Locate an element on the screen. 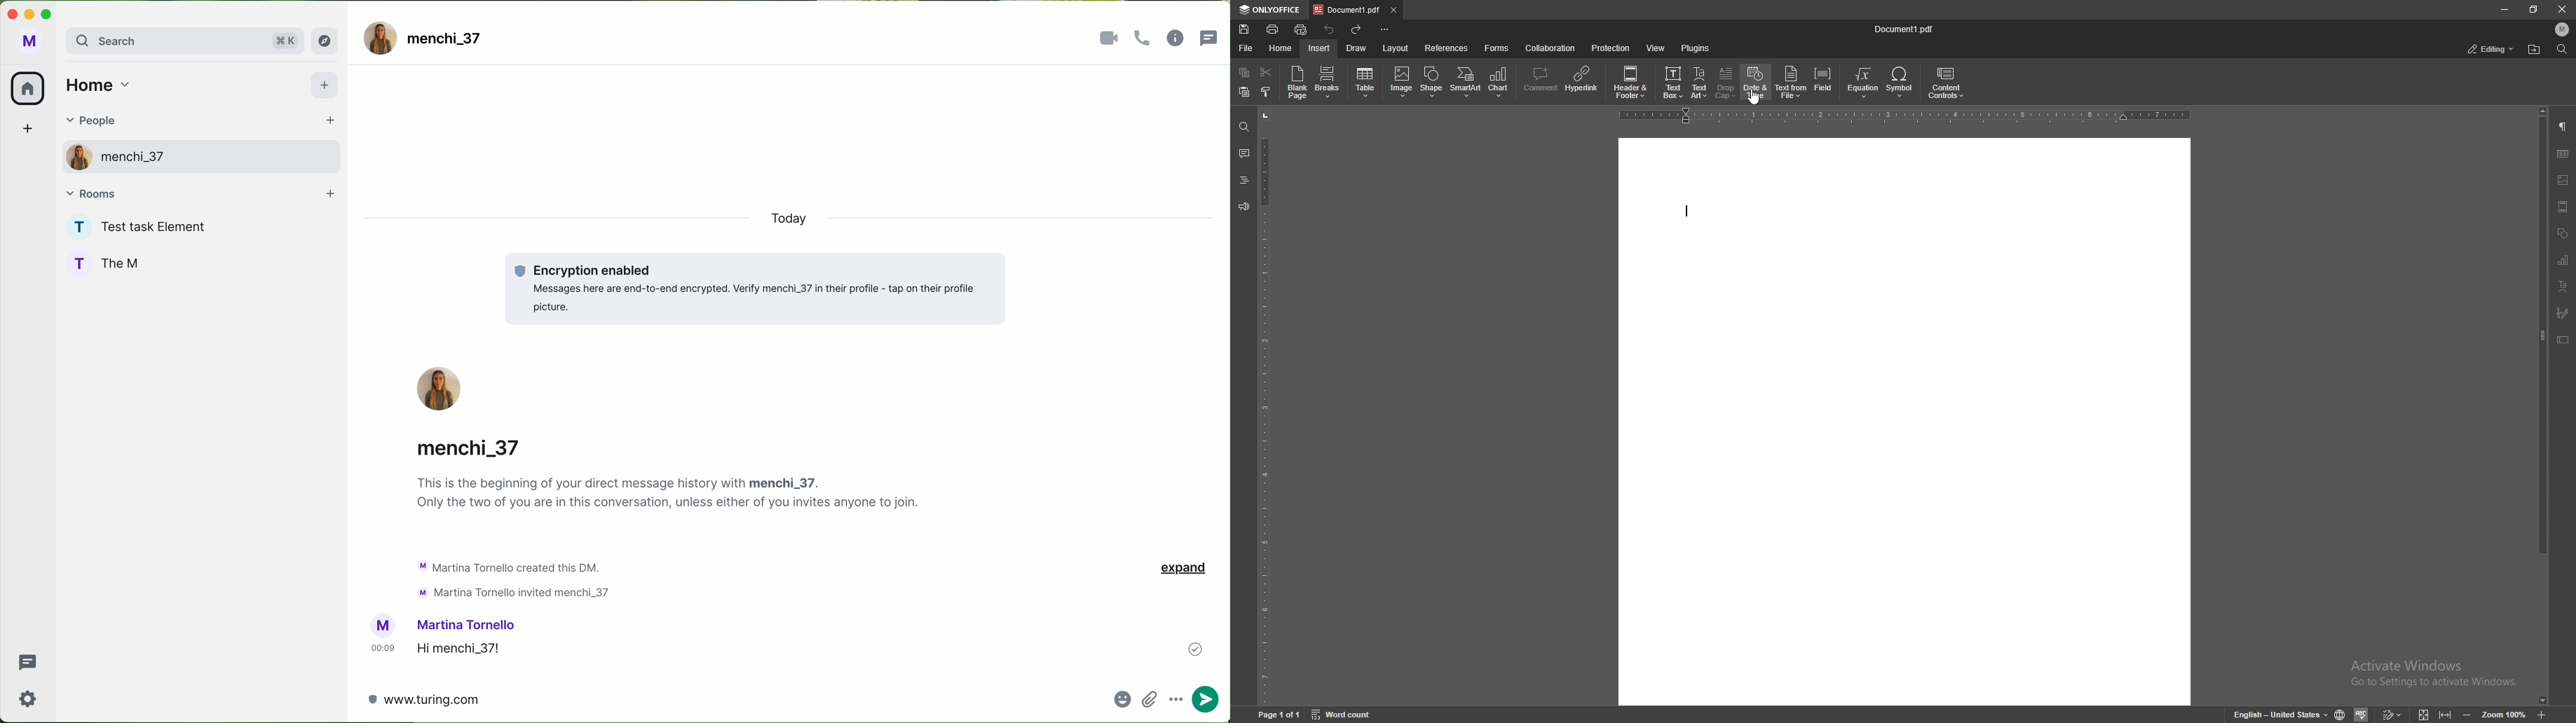 Image resolution: width=2576 pixels, height=728 pixels. breaks is located at coordinates (1328, 82).